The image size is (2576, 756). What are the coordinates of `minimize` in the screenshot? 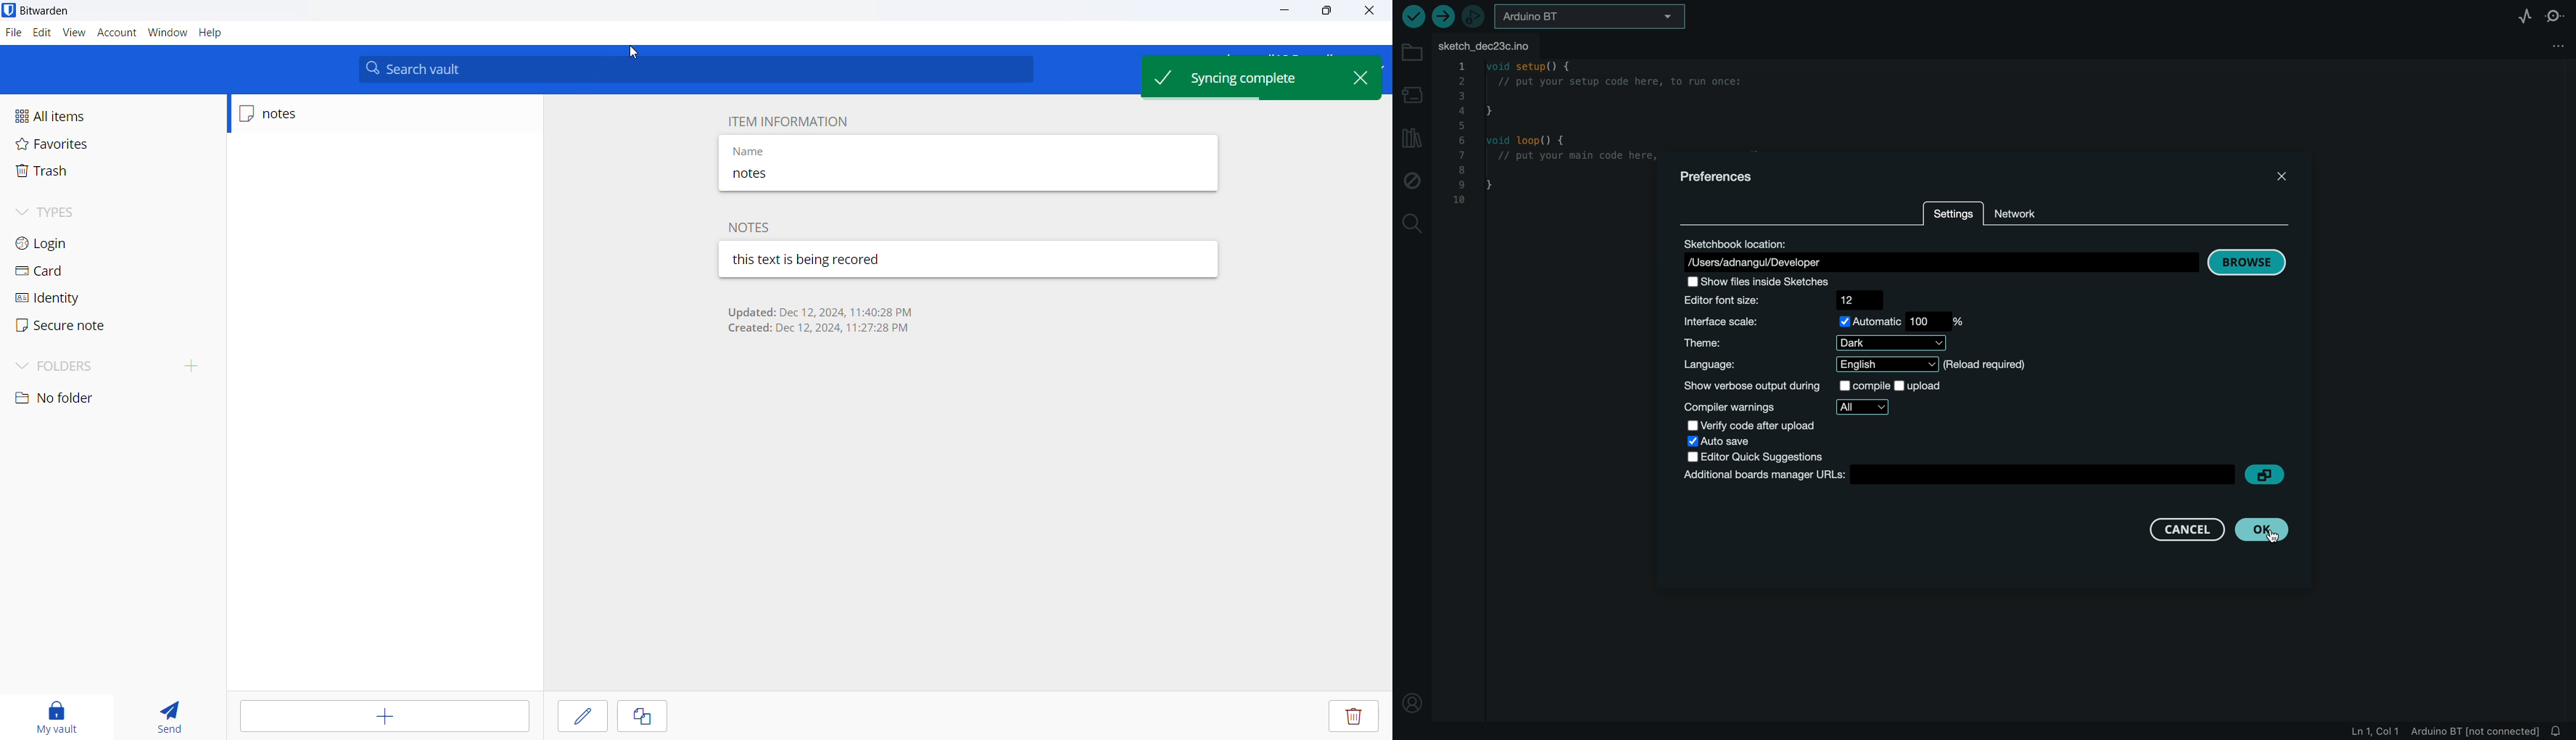 It's located at (1281, 12).